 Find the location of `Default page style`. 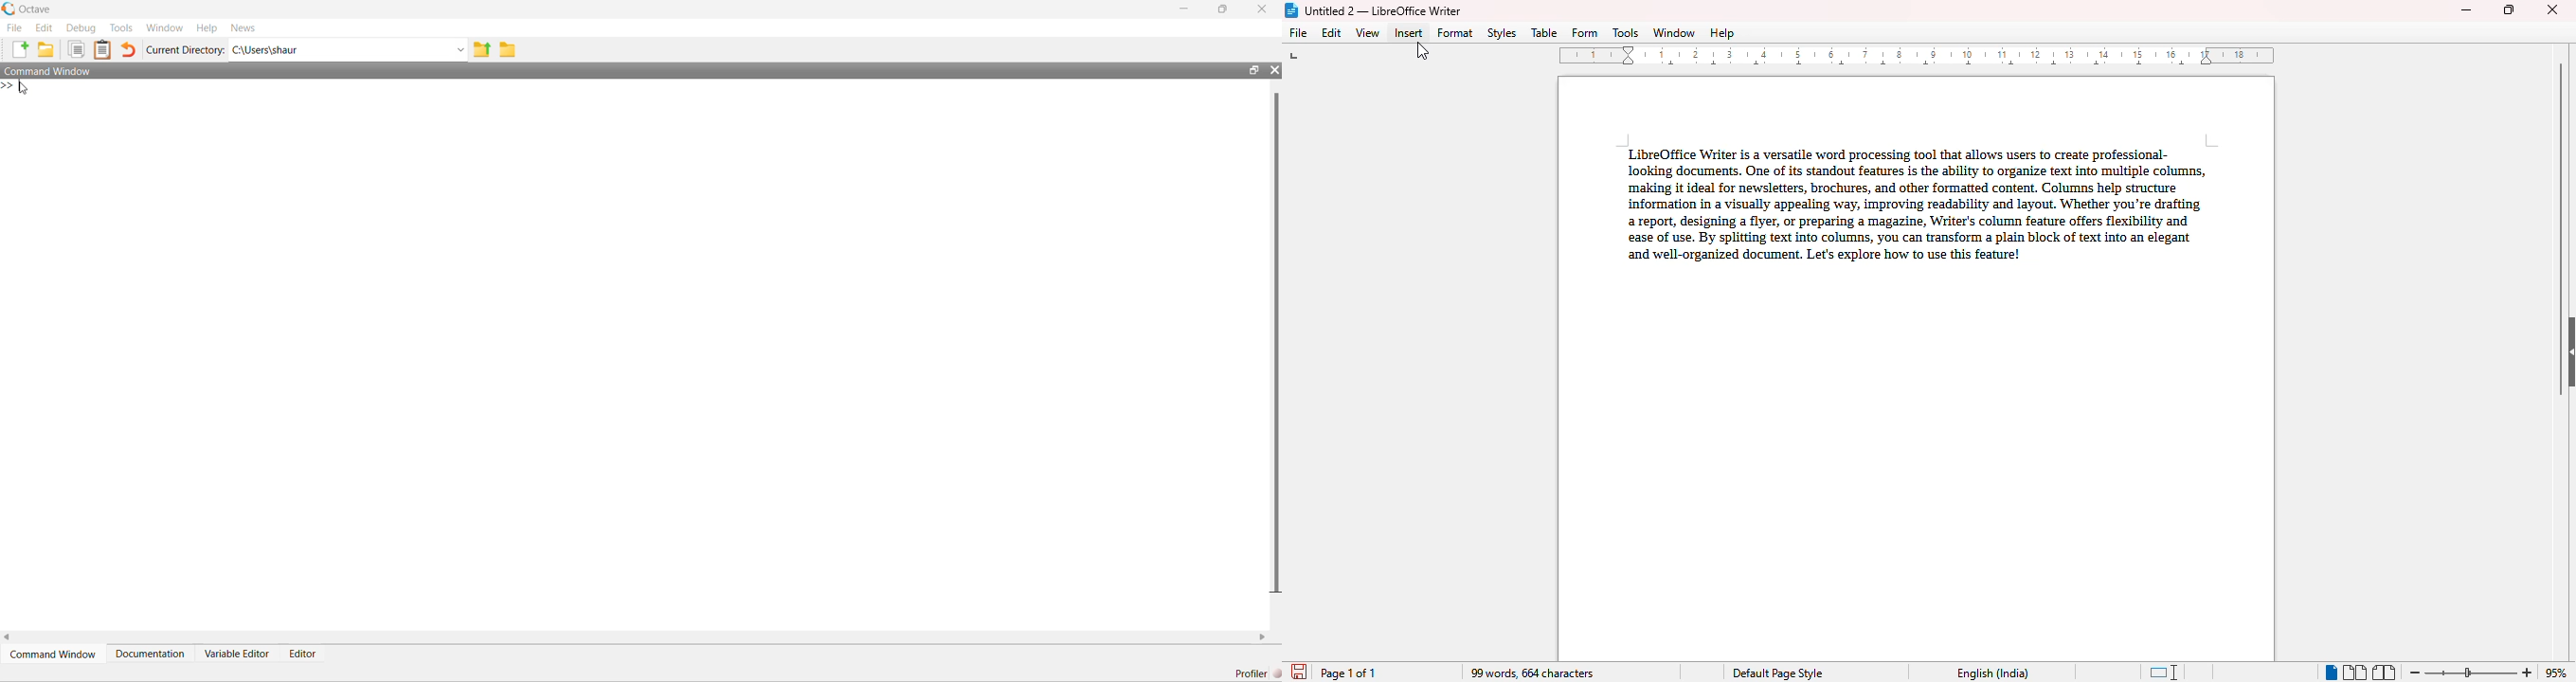

Default page style is located at coordinates (1776, 673).